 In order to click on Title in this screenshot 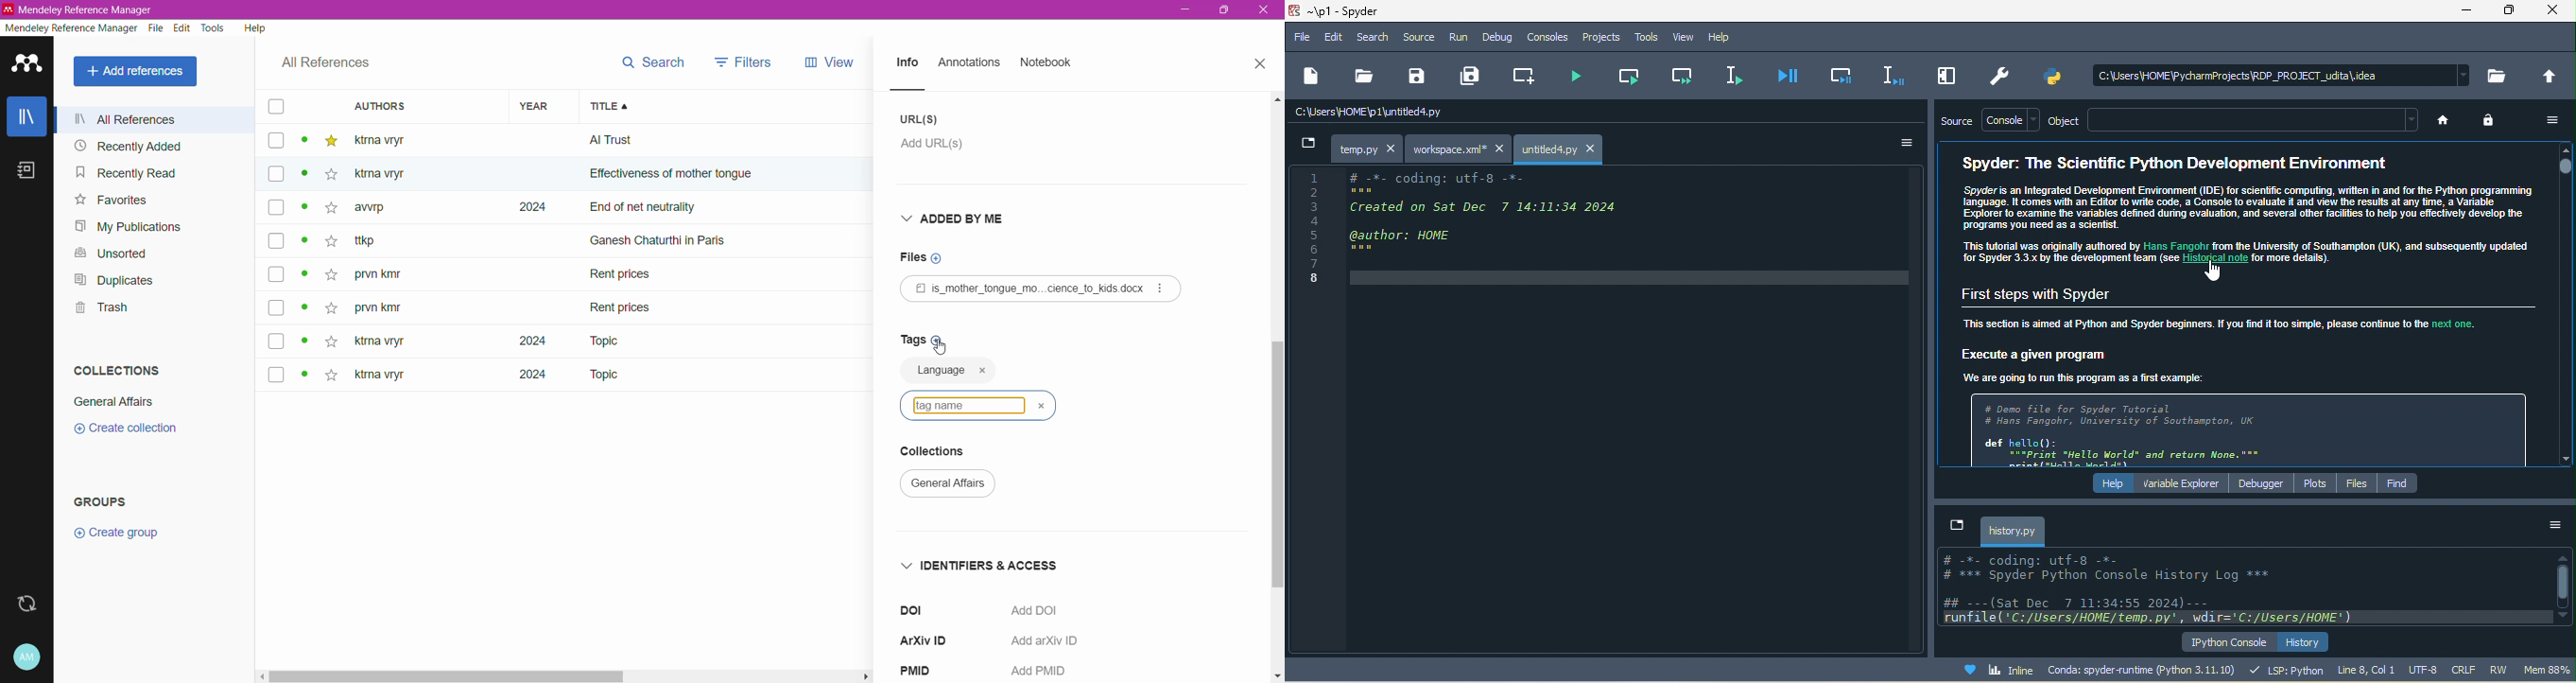, I will do `click(733, 106)`.